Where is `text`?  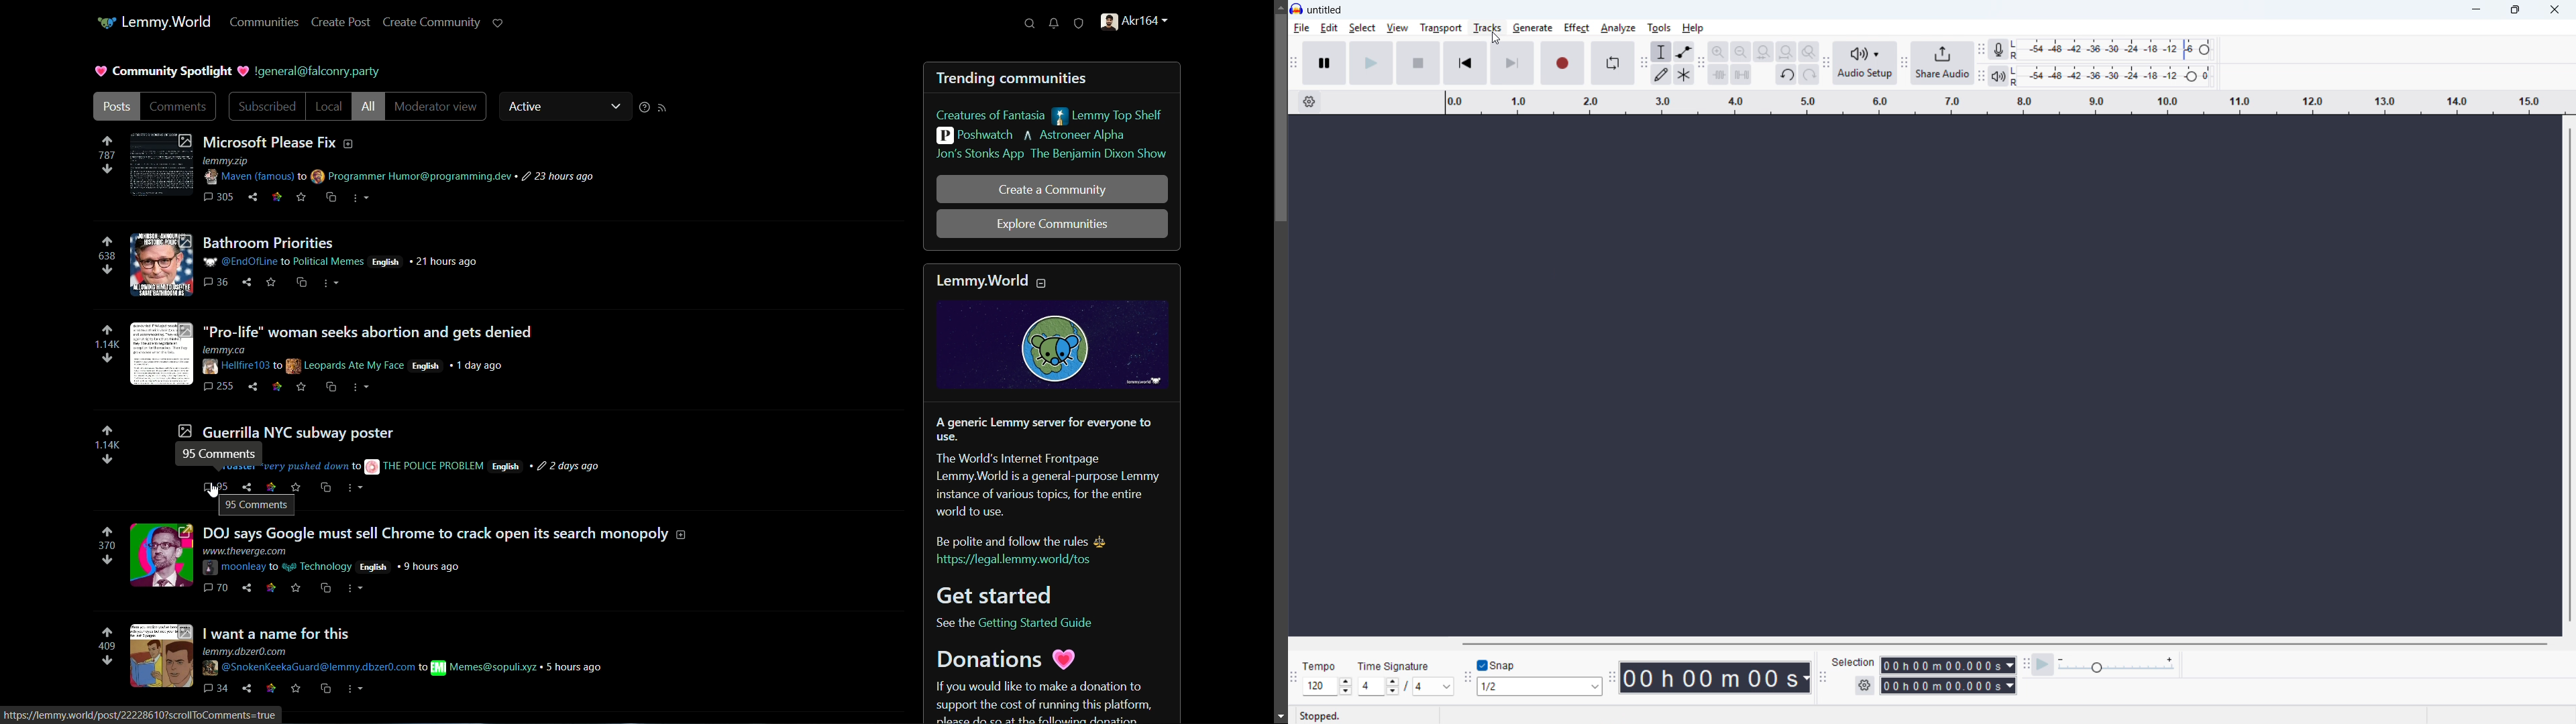
text is located at coordinates (1038, 542).